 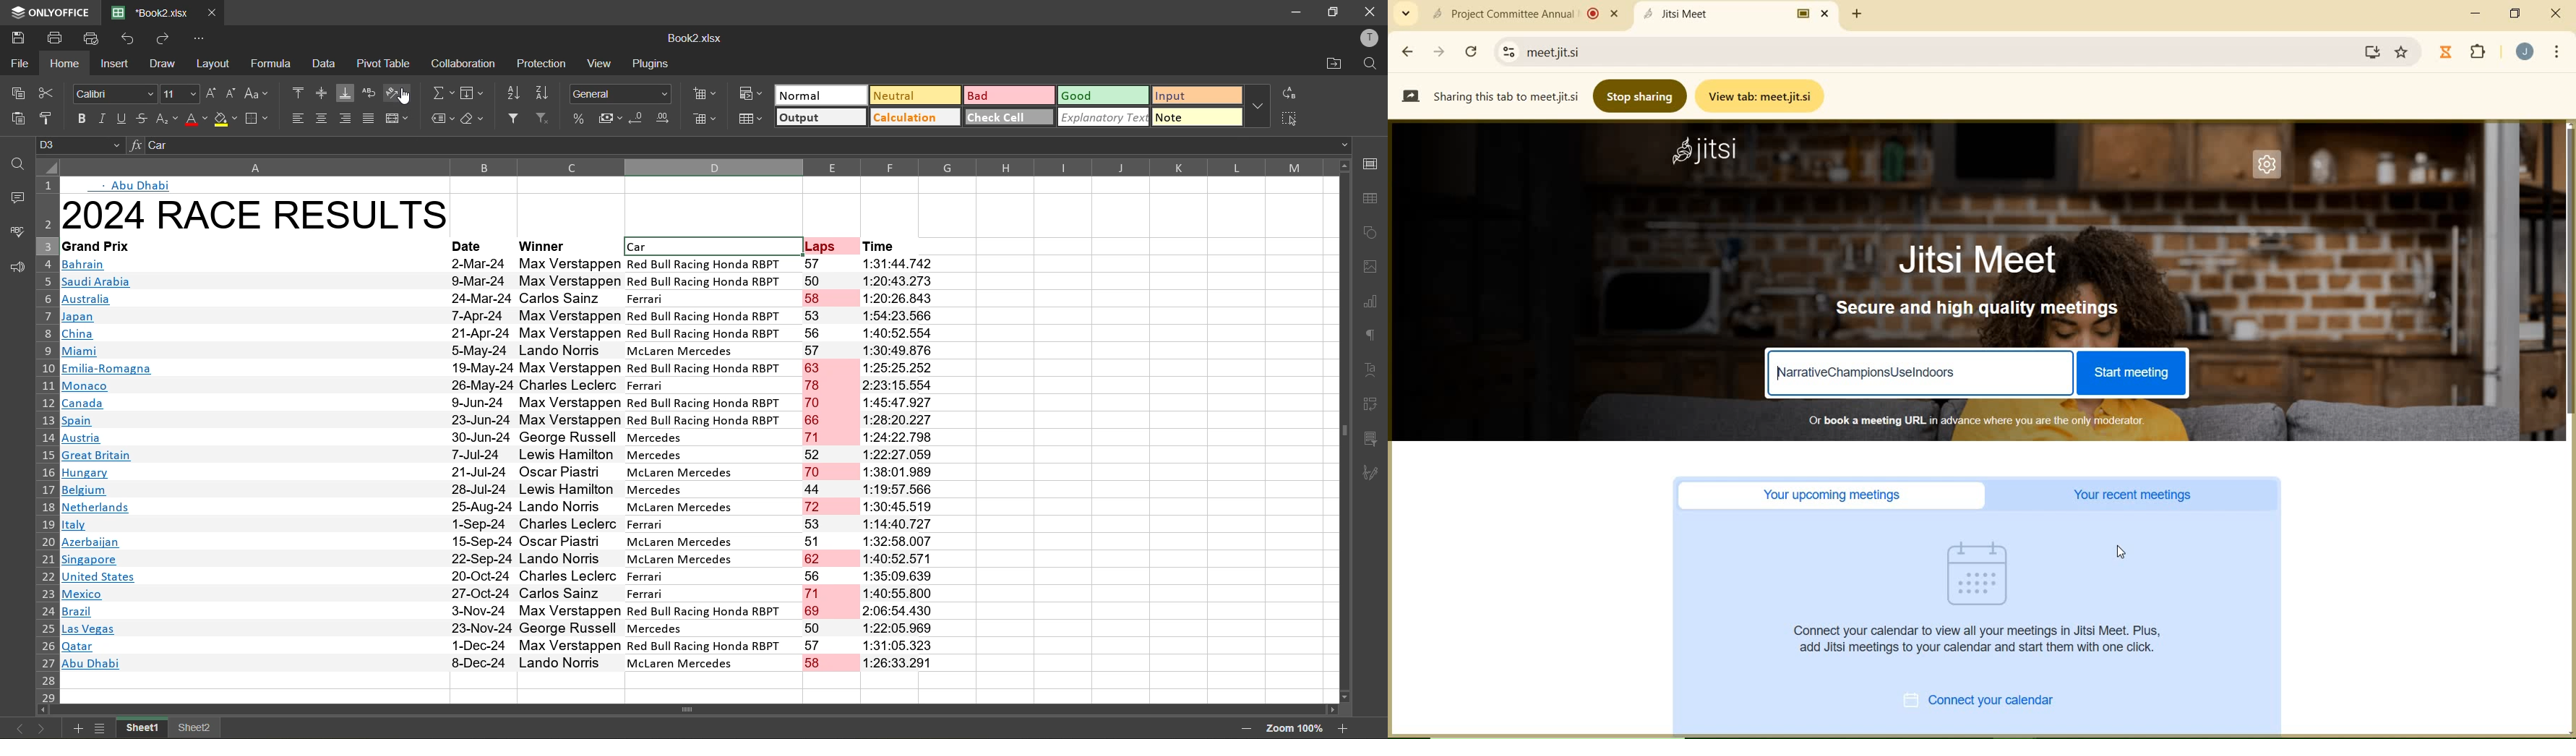 I want to click on scrollbar, so click(x=2569, y=427).